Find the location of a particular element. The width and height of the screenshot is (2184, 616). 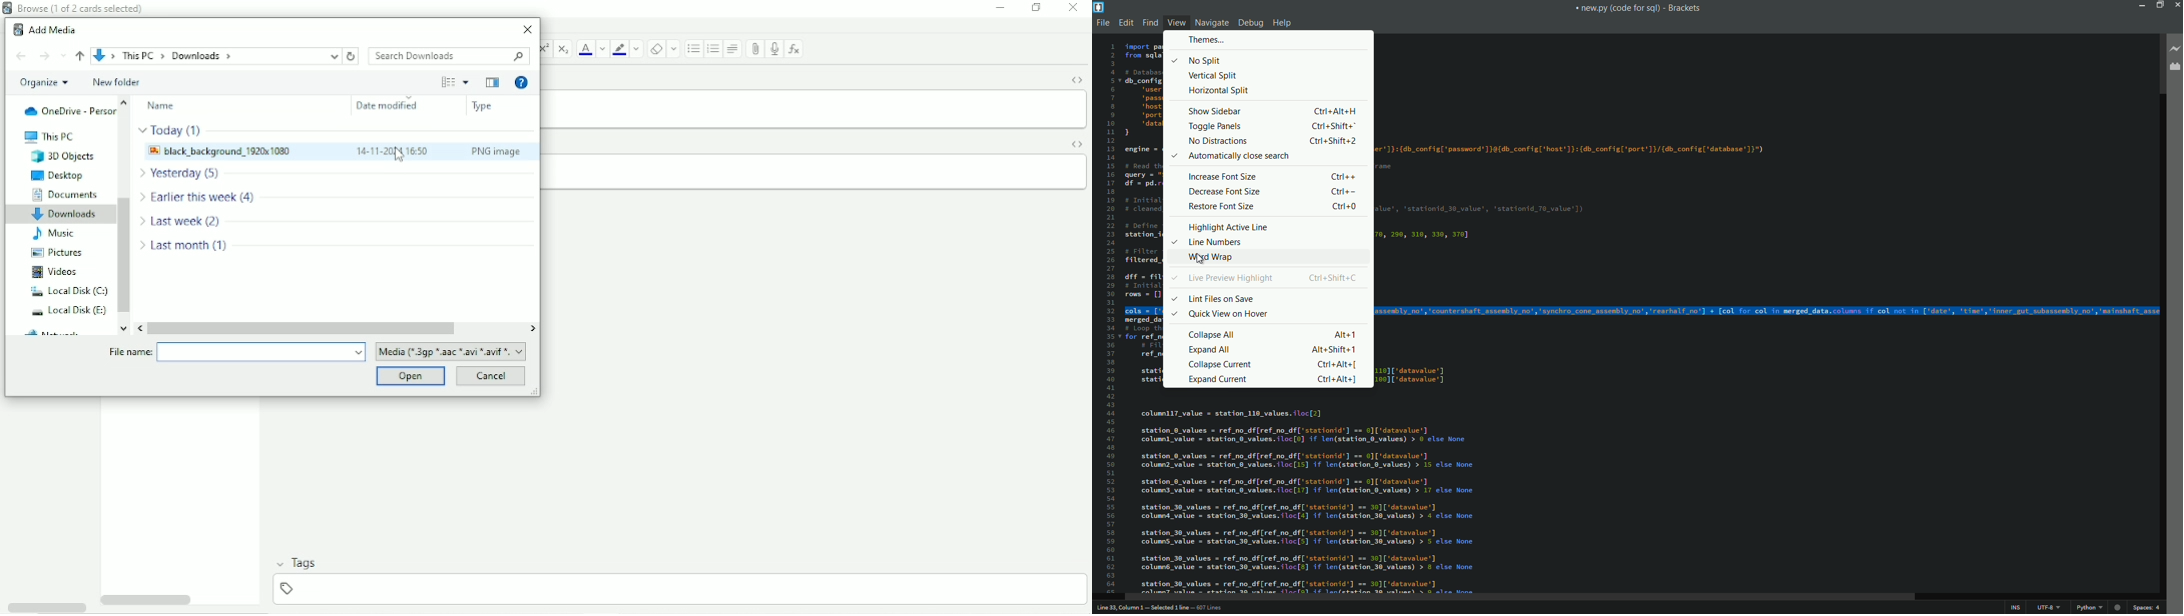

file name is located at coordinates (1618, 9).